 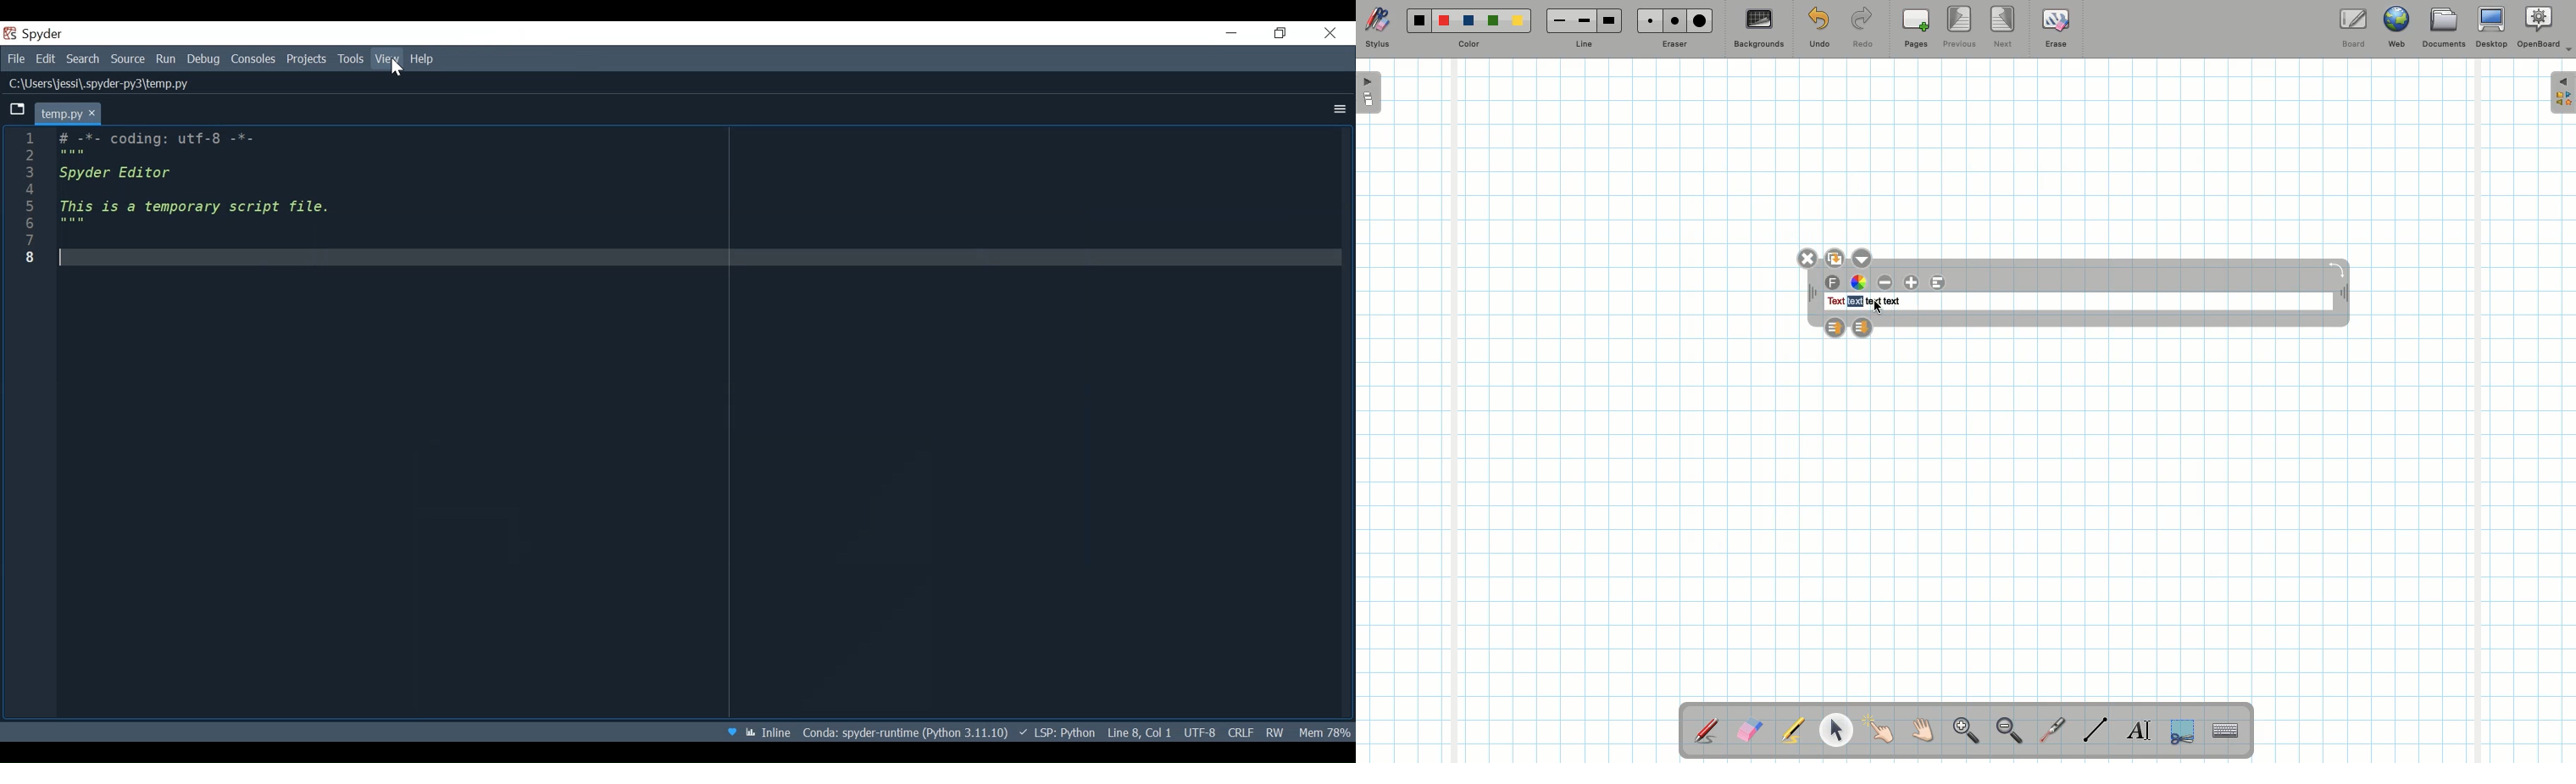 What do you see at coordinates (172, 200) in the screenshot?
I see `CER BRU EL
: Spyder Editor

: SRC) GDC ETE IF ACh
;

8 |` at bounding box center [172, 200].